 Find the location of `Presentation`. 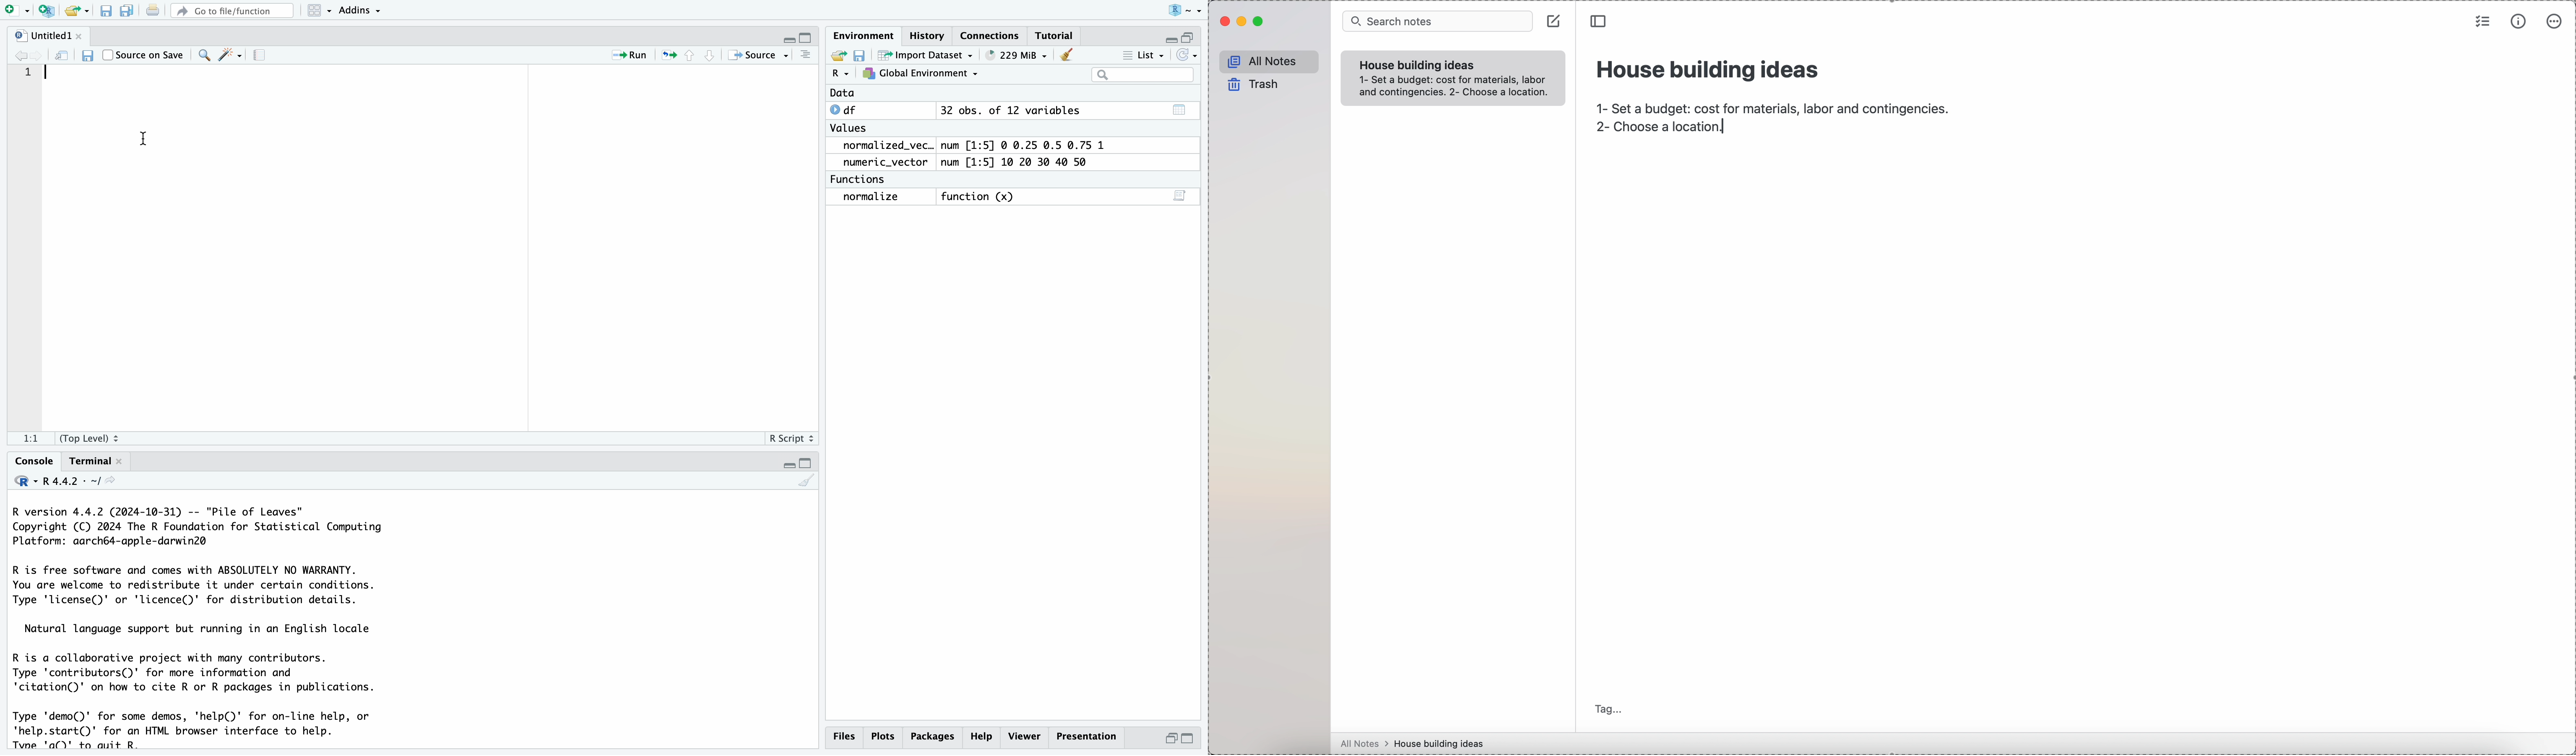

Presentation is located at coordinates (1088, 737).